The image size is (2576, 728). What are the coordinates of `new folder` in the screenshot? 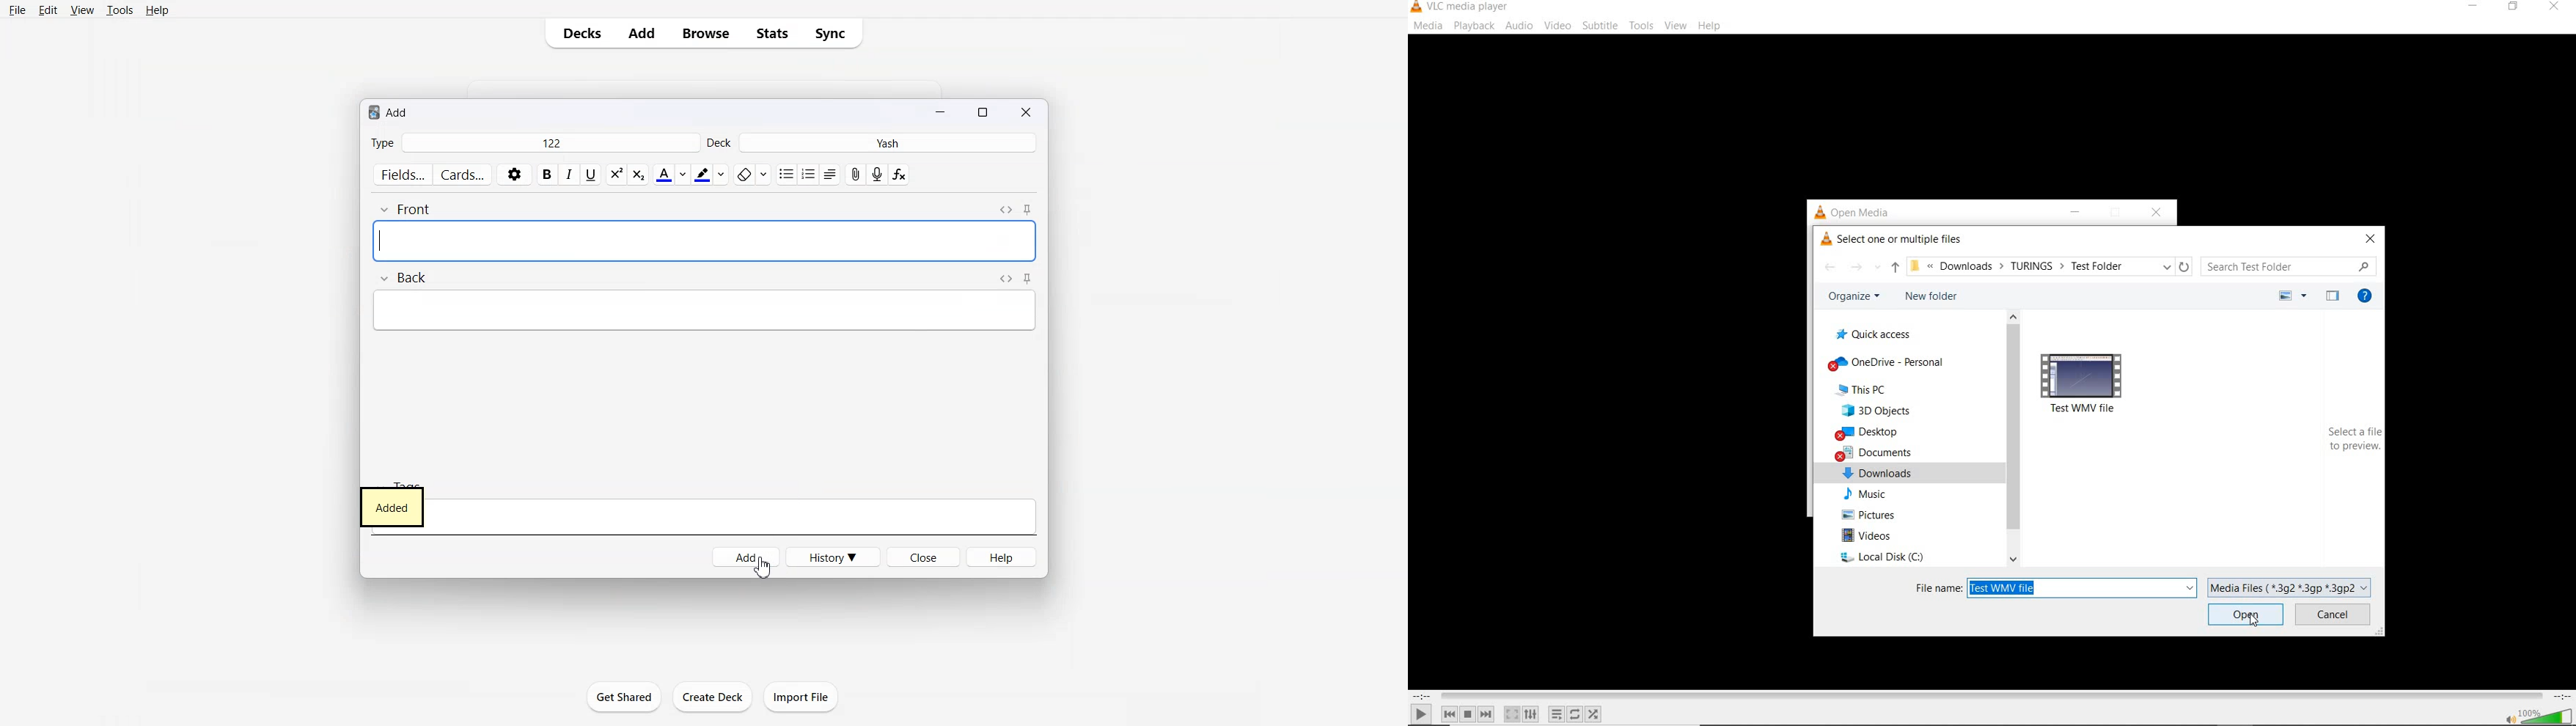 It's located at (1933, 298).